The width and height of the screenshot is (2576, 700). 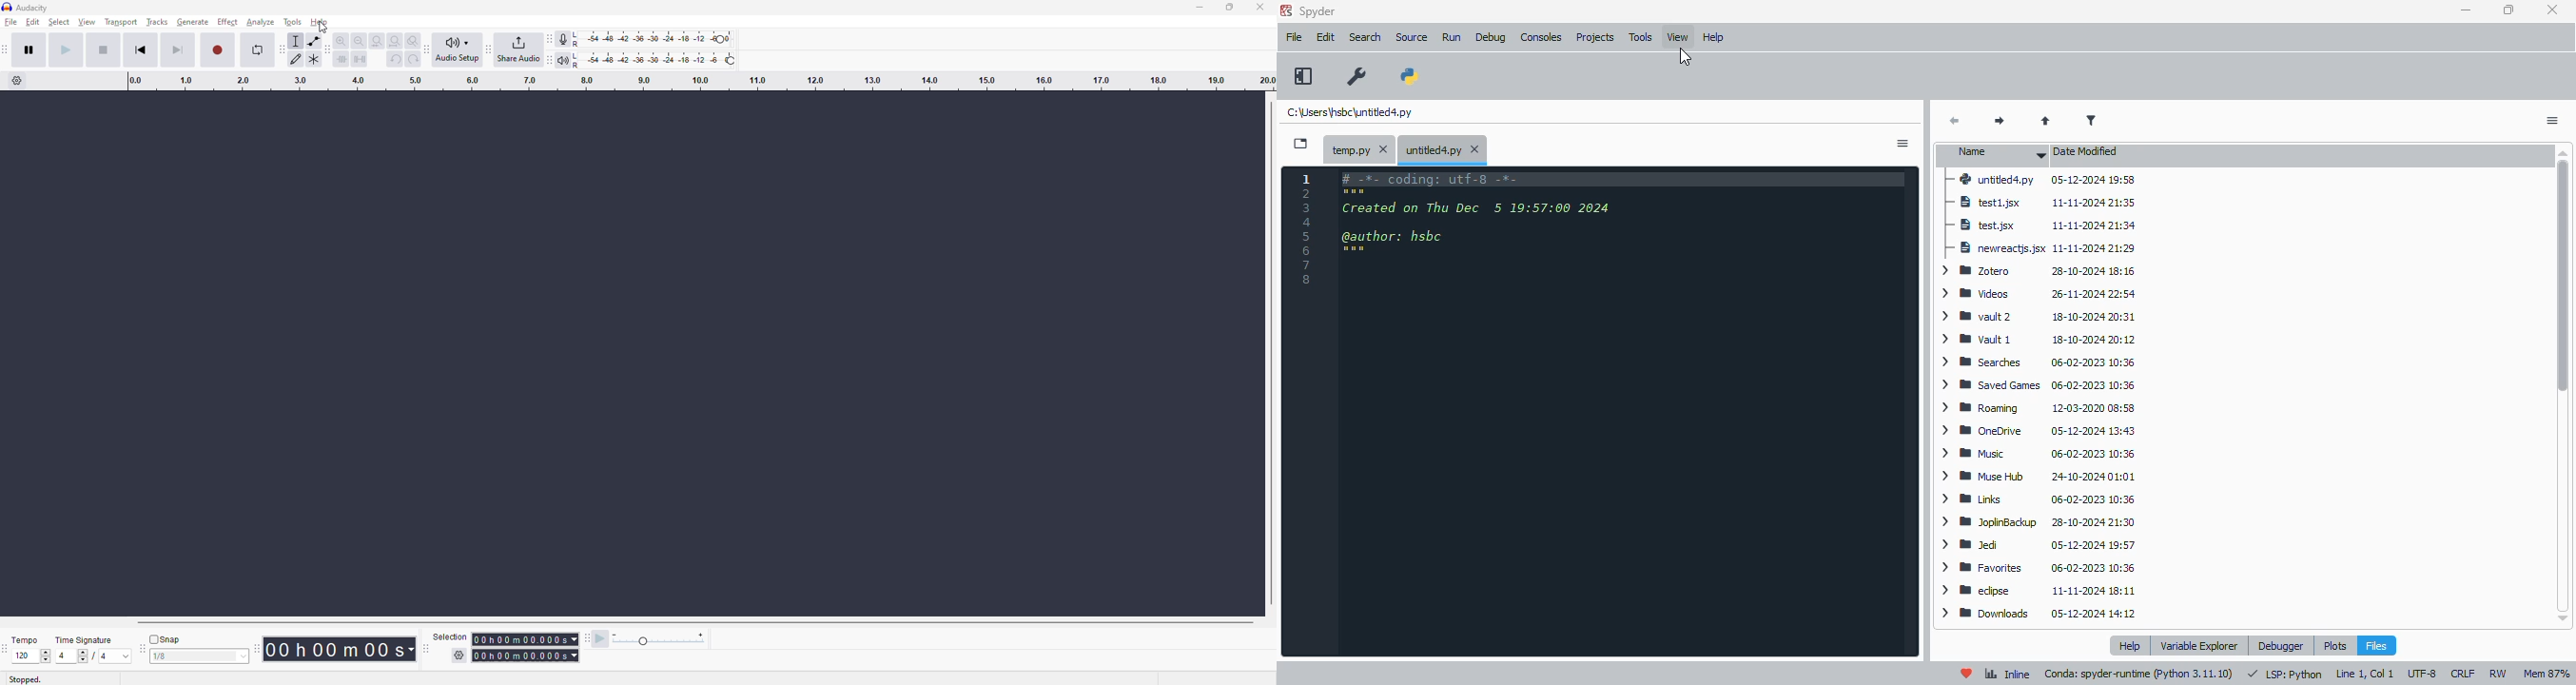 I want to click on PYTHONPATH MANAGER, so click(x=1410, y=78).